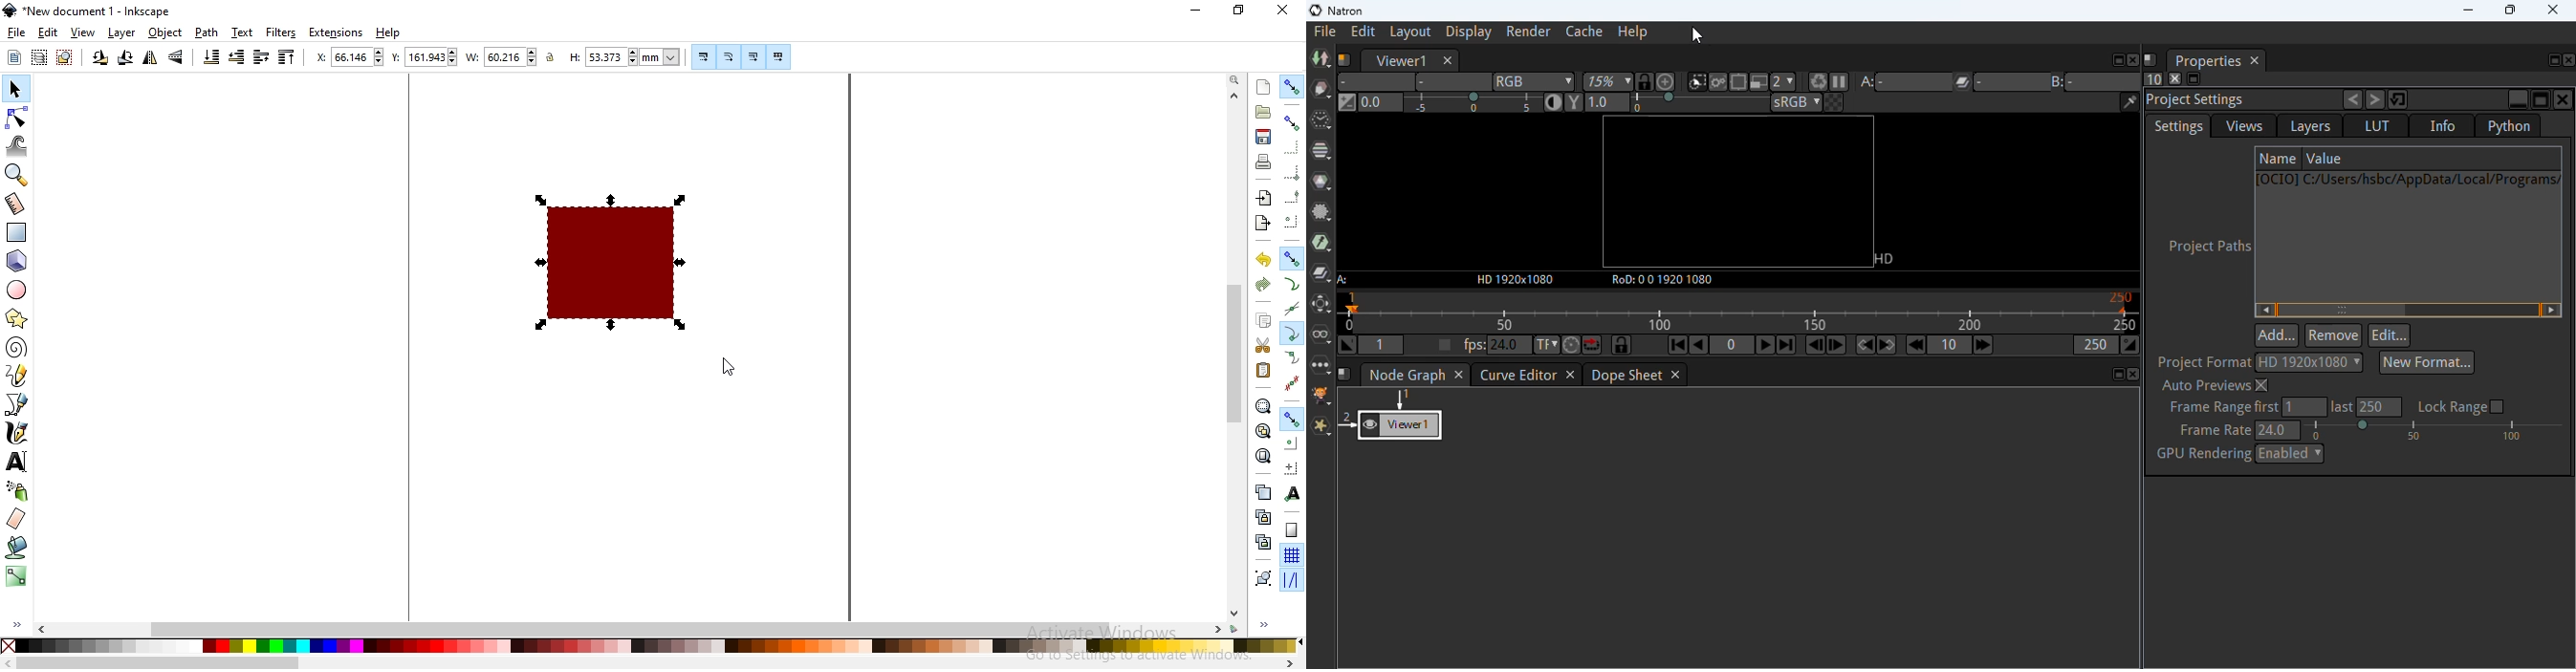 This screenshot has height=672, width=2576. What do you see at coordinates (616, 260) in the screenshot?
I see `image` at bounding box center [616, 260].